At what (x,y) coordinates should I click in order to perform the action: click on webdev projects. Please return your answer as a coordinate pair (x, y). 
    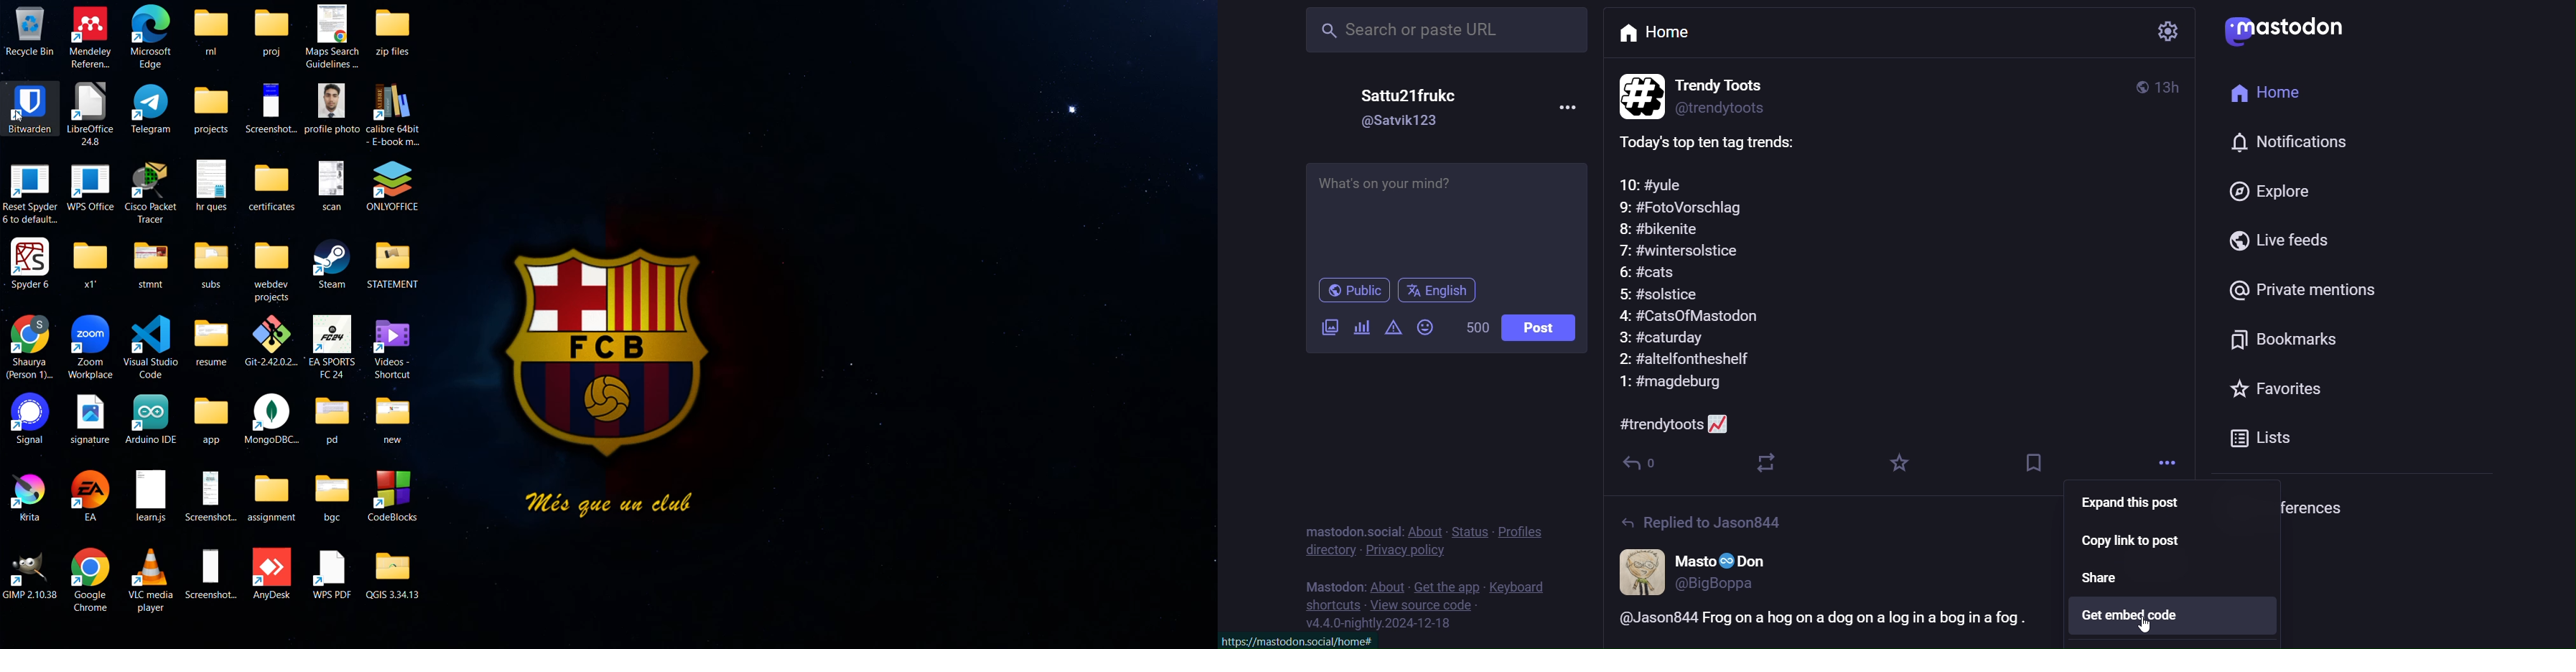
    Looking at the image, I should click on (272, 270).